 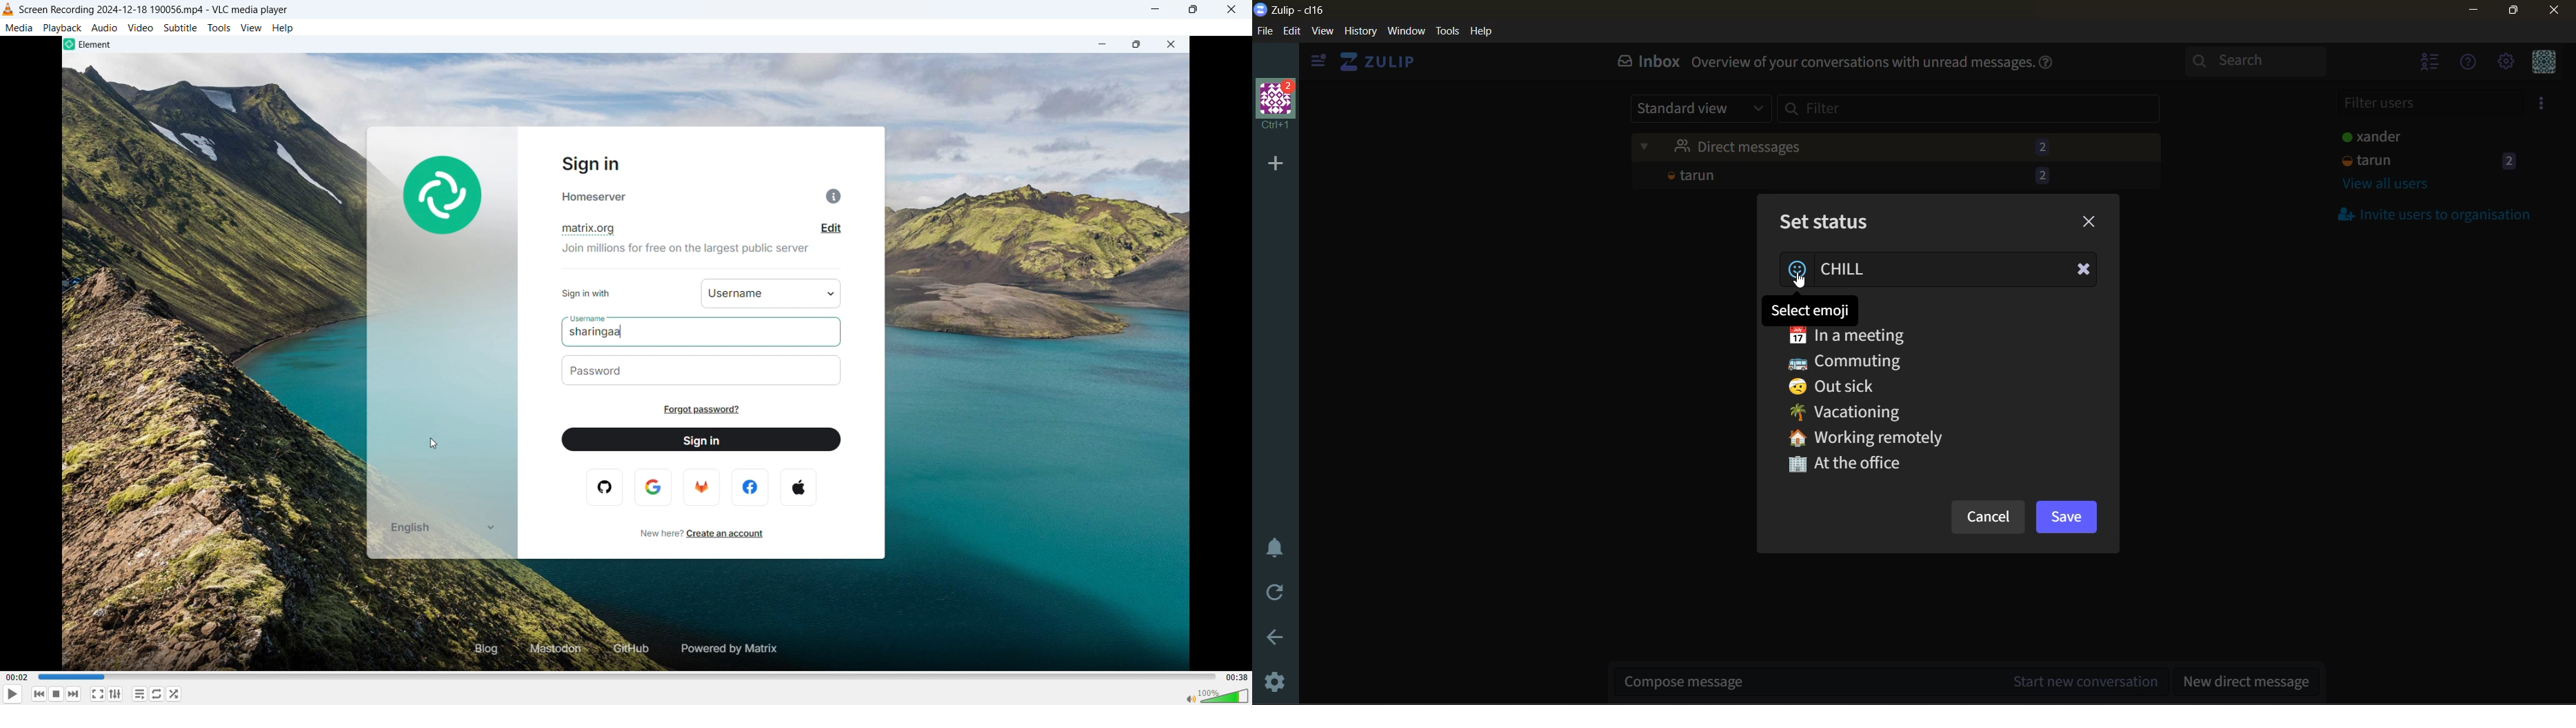 What do you see at coordinates (1327, 32) in the screenshot?
I see `view` at bounding box center [1327, 32].